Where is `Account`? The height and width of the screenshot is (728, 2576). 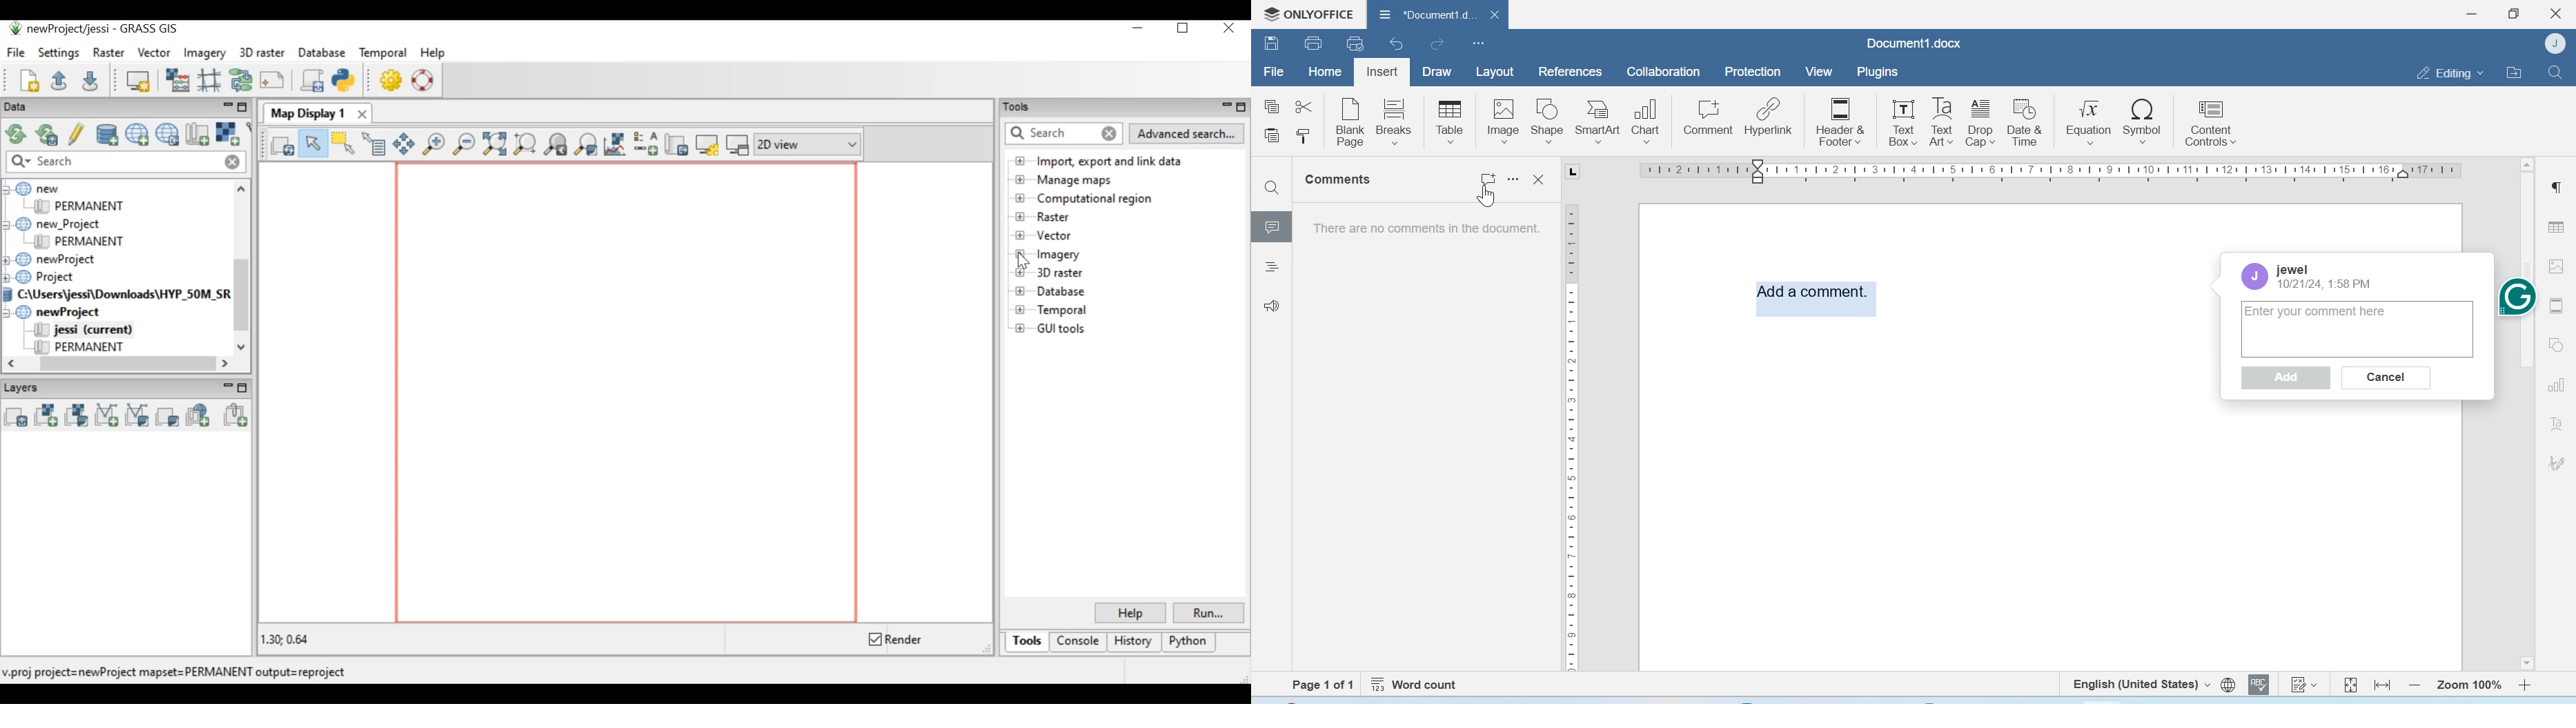
Account is located at coordinates (2257, 276).